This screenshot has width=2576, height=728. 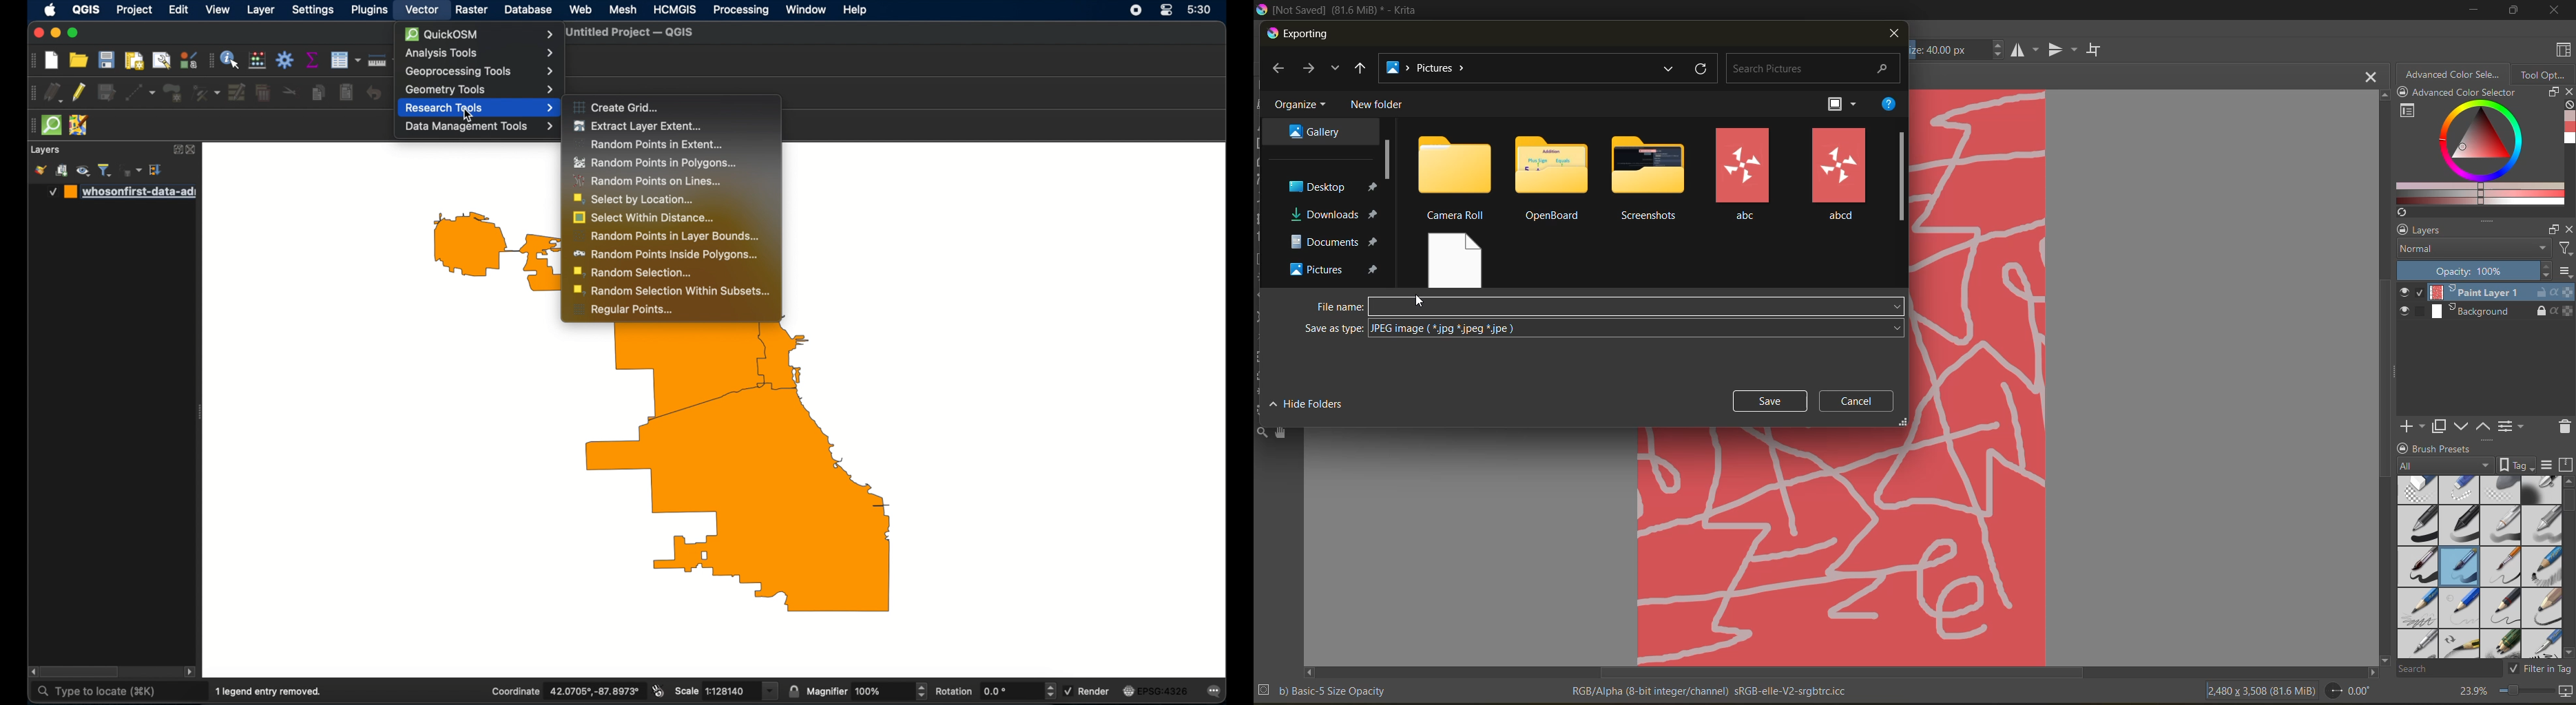 What do you see at coordinates (189, 59) in the screenshot?
I see `style manager` at bounding box center [189, 59].